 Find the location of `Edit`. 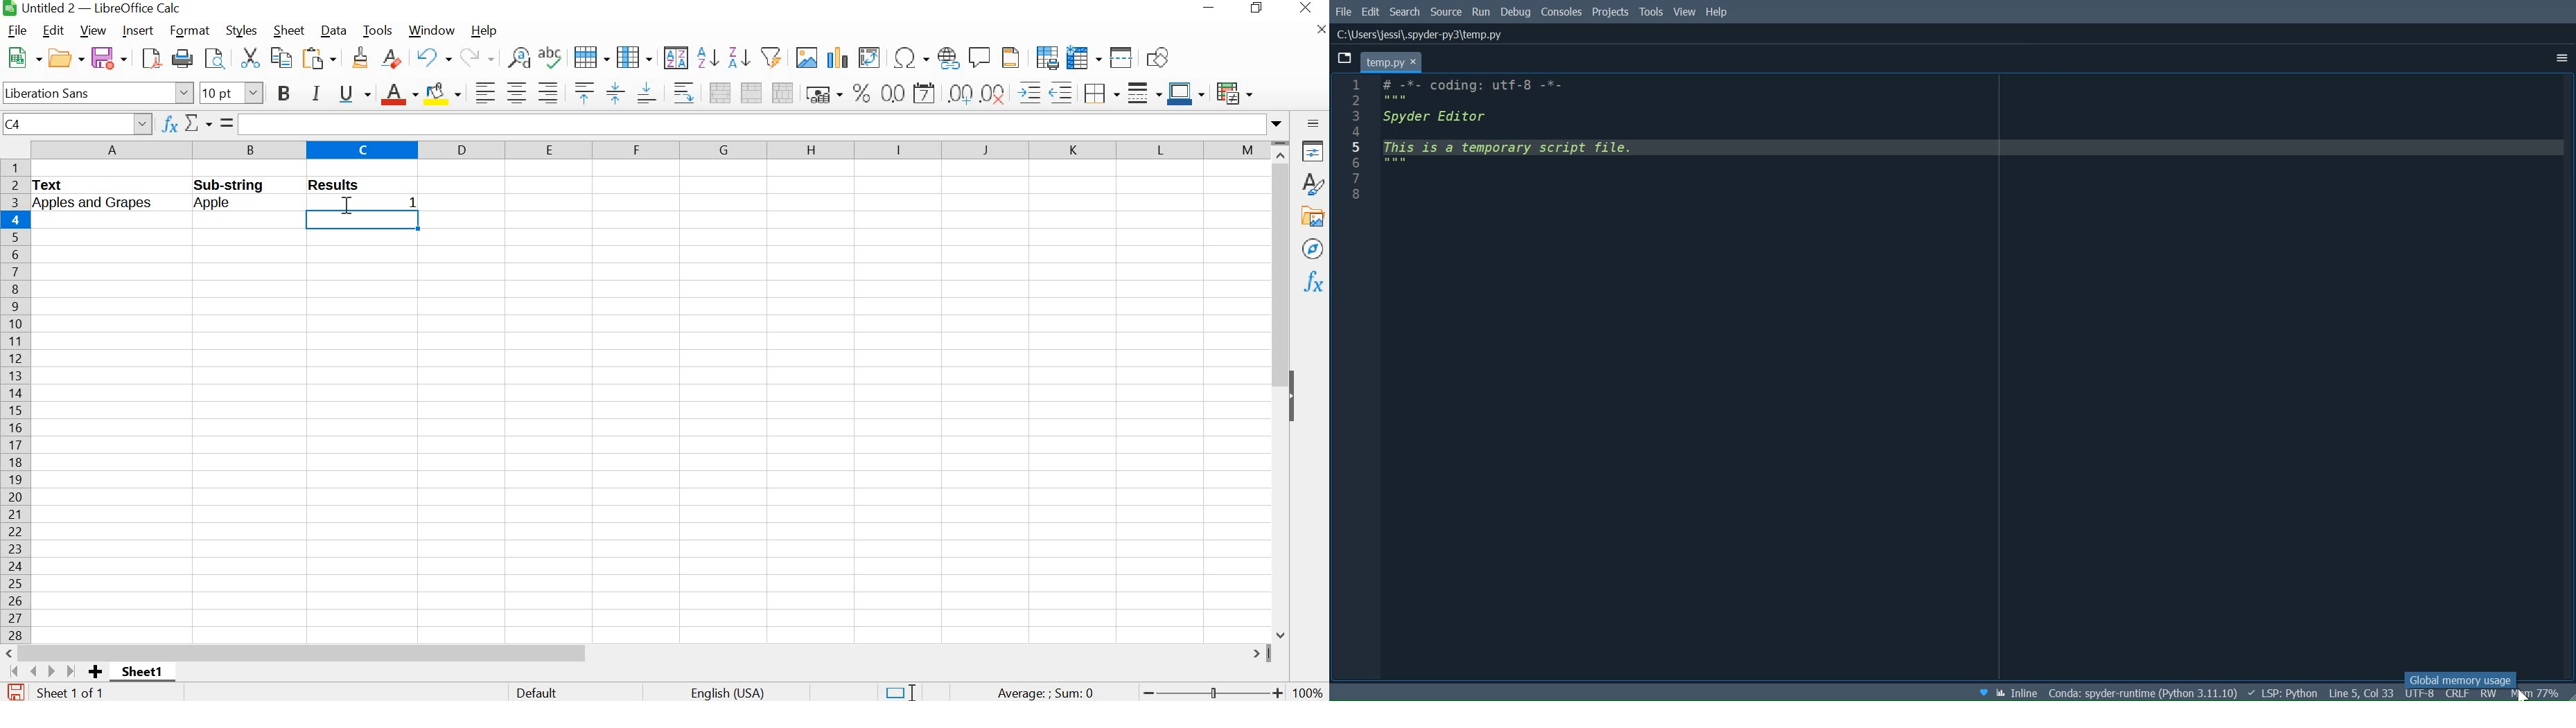

Edit is located at coordinates (1371, 12).